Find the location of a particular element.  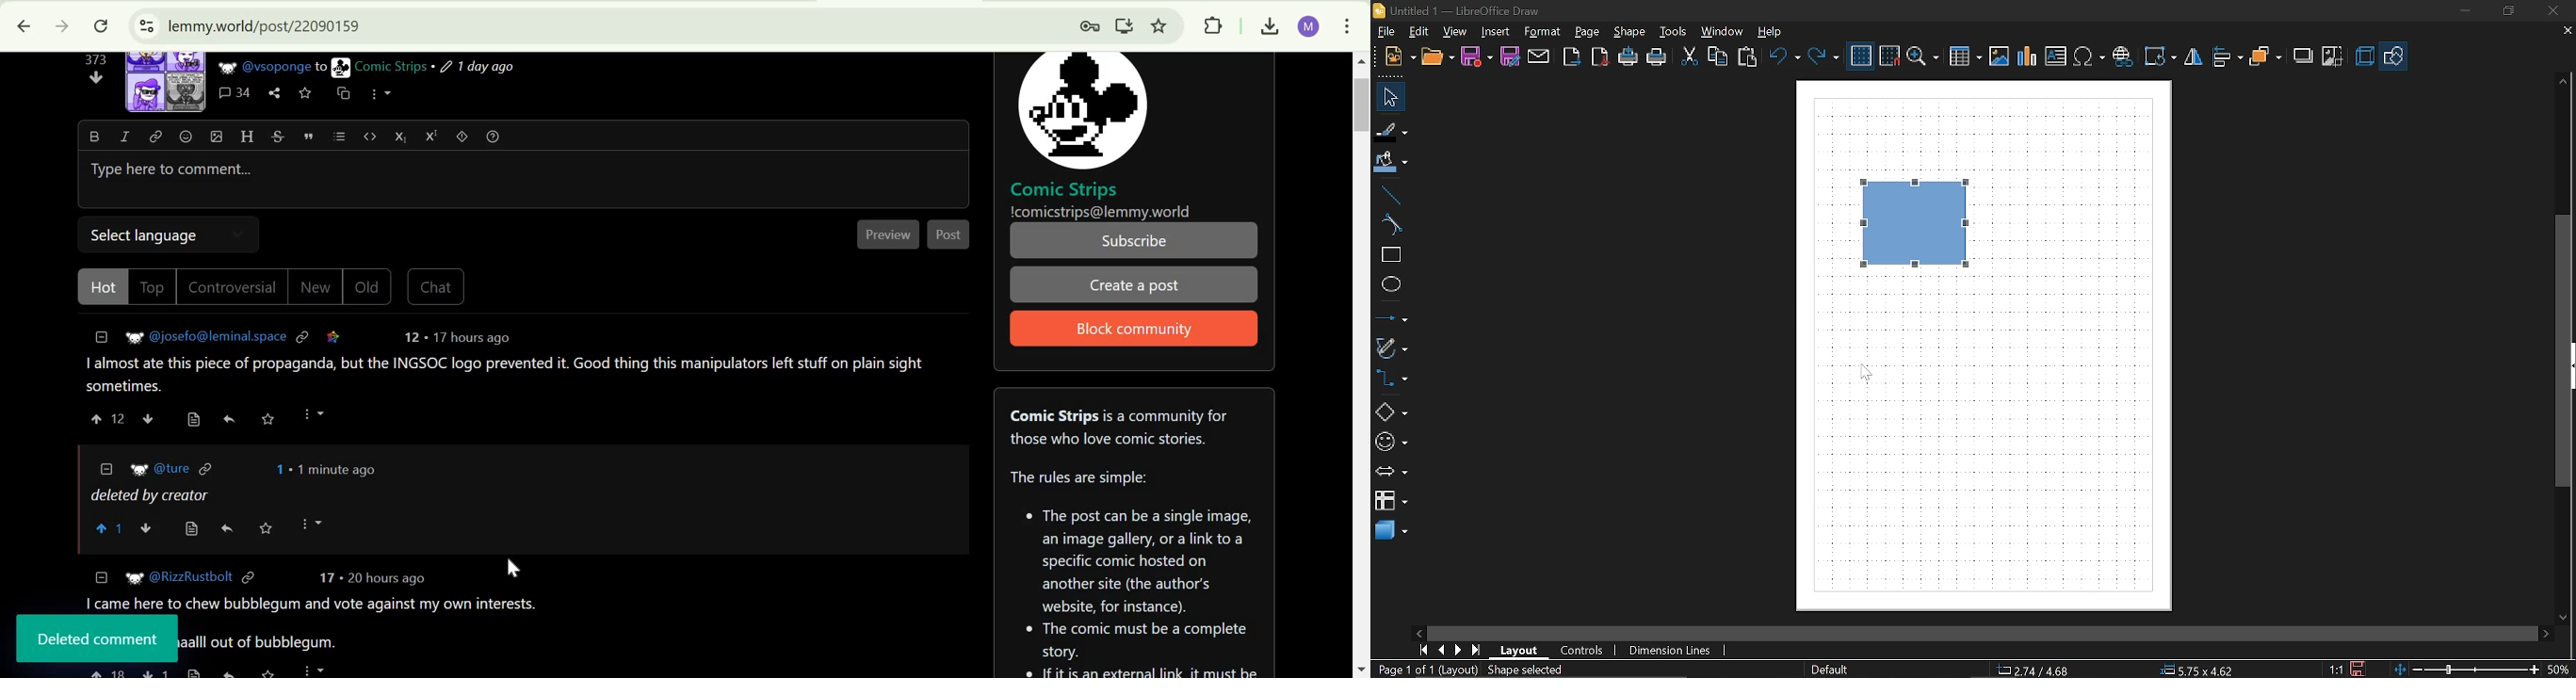

Insert text is located at coordinates (2090, 56).